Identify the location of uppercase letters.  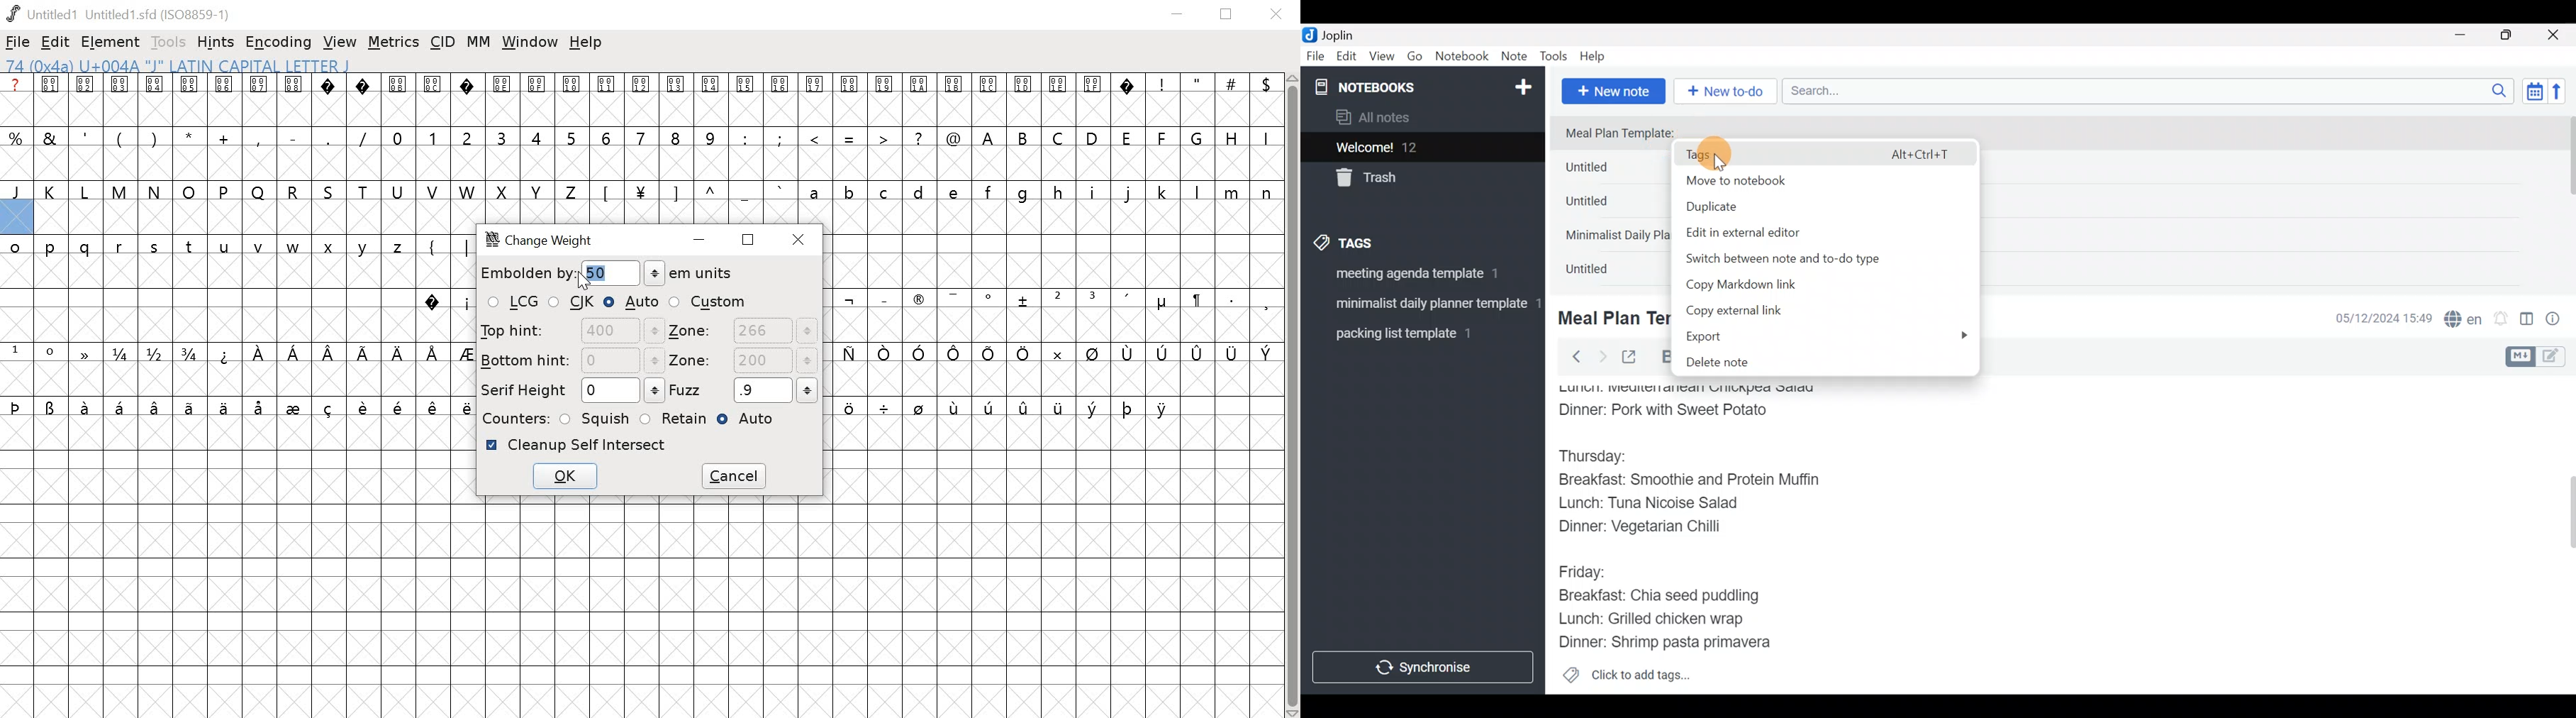
(1126, 137).